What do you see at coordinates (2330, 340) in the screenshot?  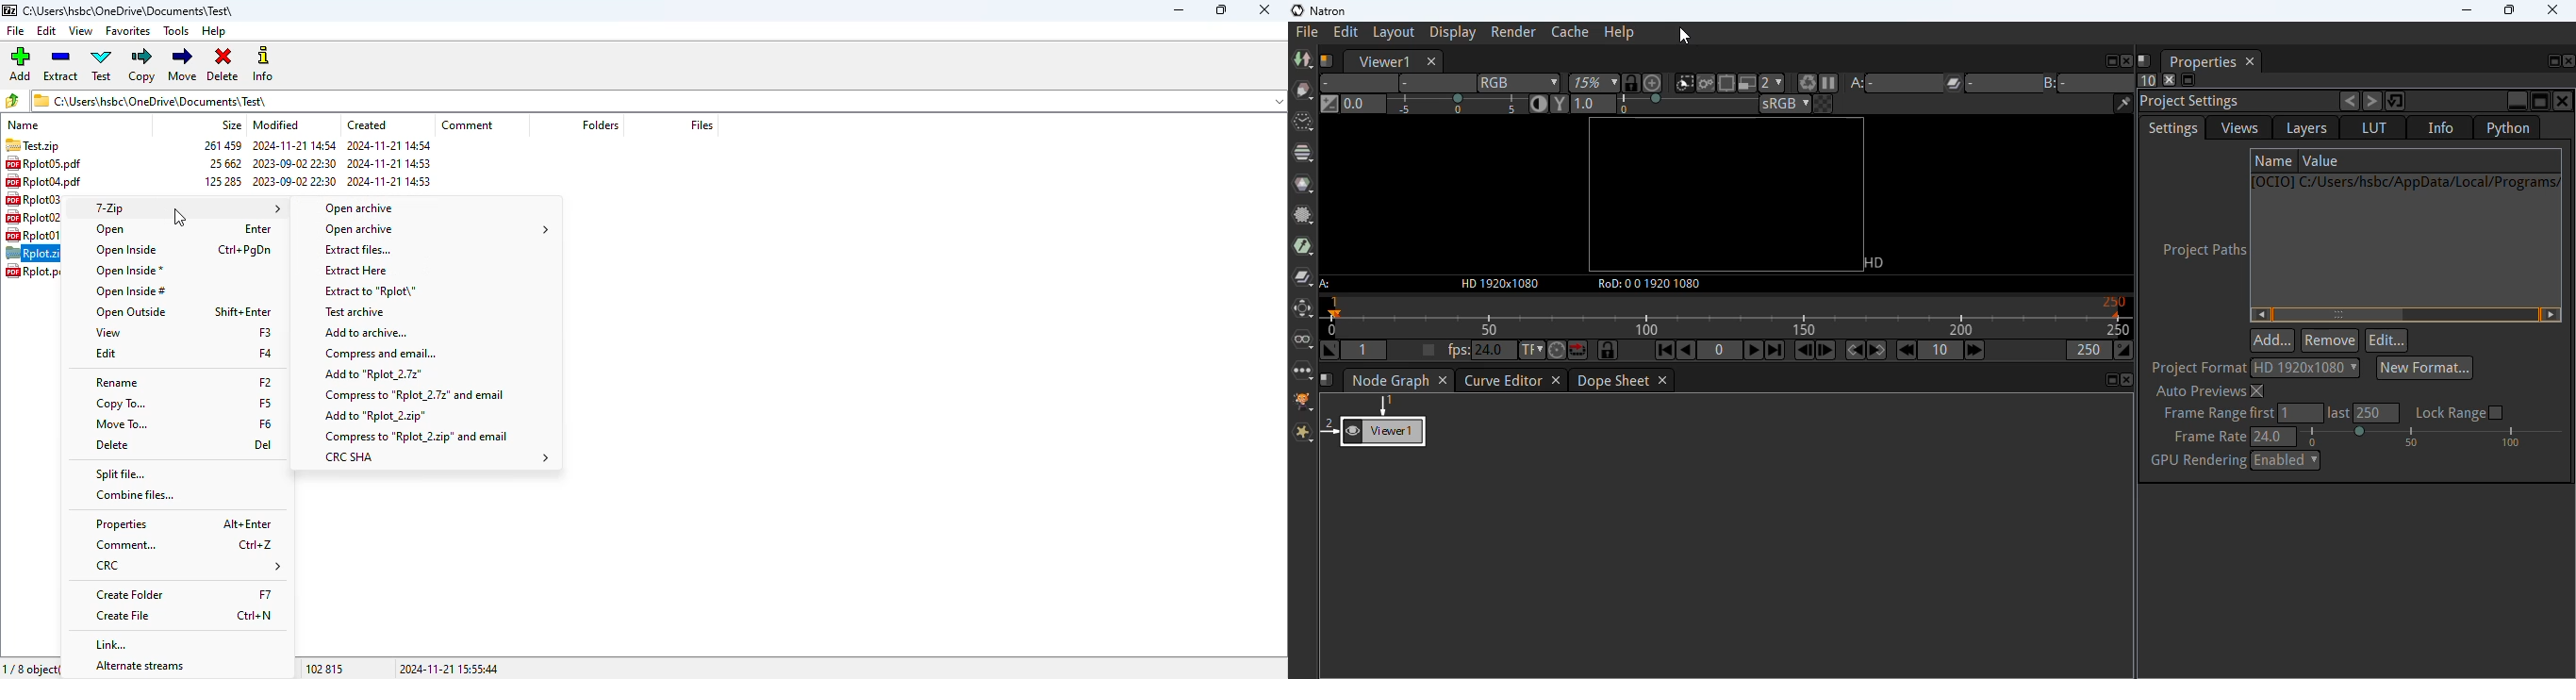 I see `remove` at bounding box center [2330, 340].